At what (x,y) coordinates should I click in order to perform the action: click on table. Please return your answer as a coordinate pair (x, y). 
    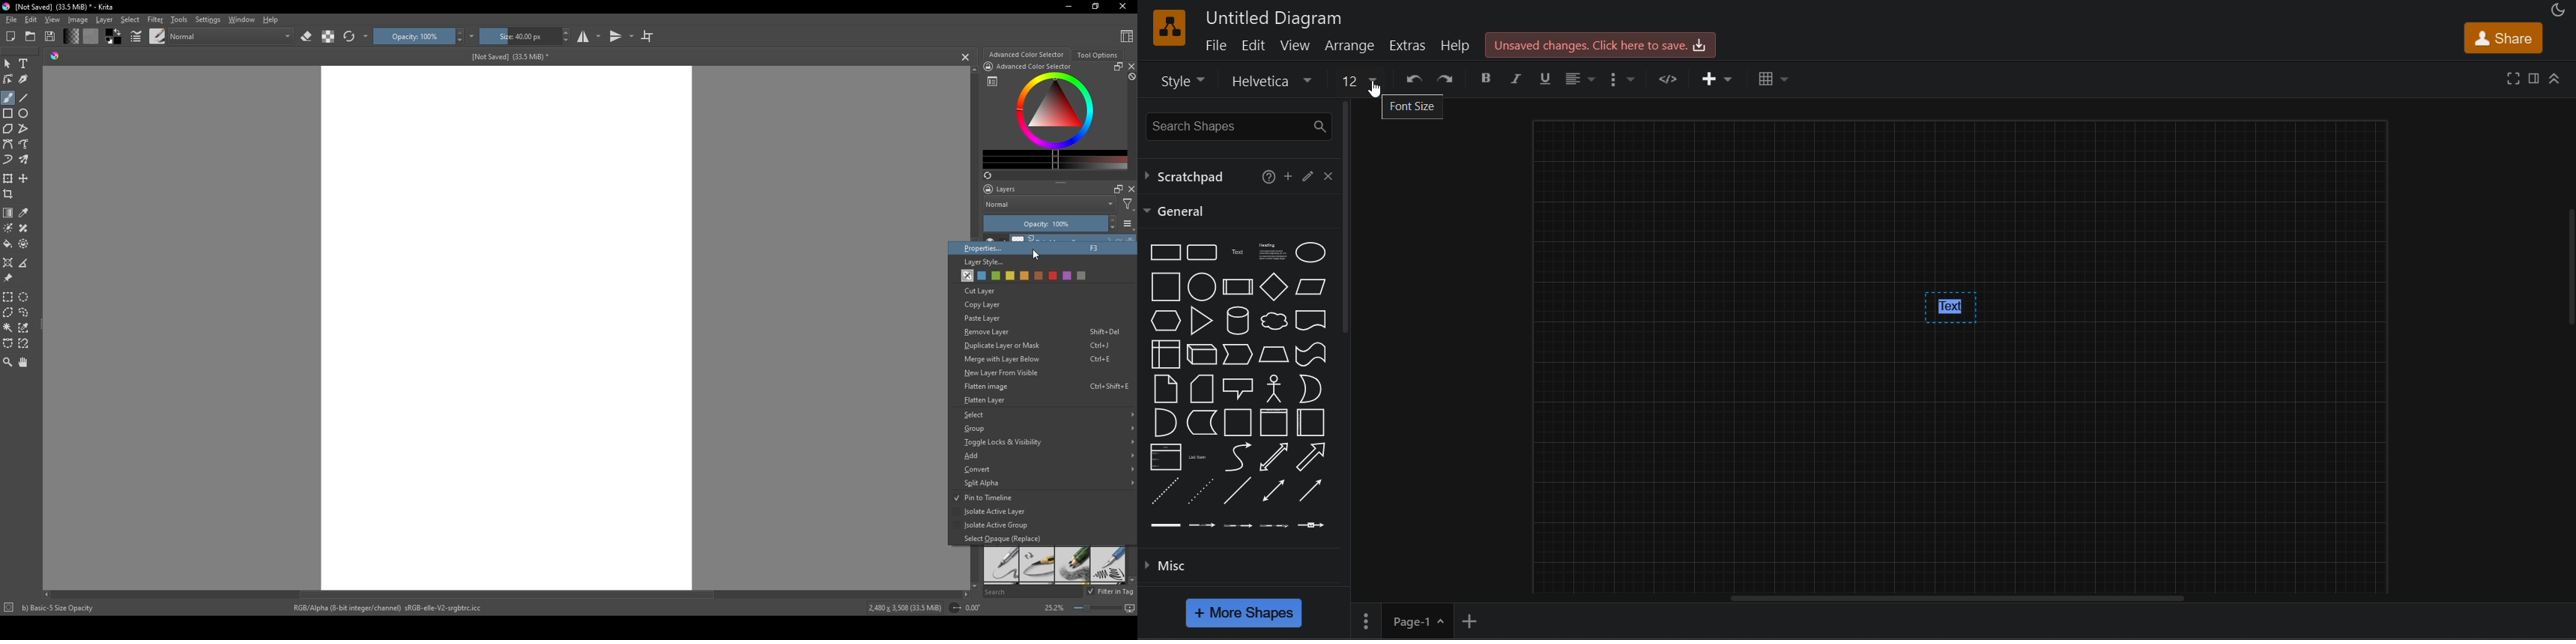
    Looking at the image, I should click on (1775, 79).